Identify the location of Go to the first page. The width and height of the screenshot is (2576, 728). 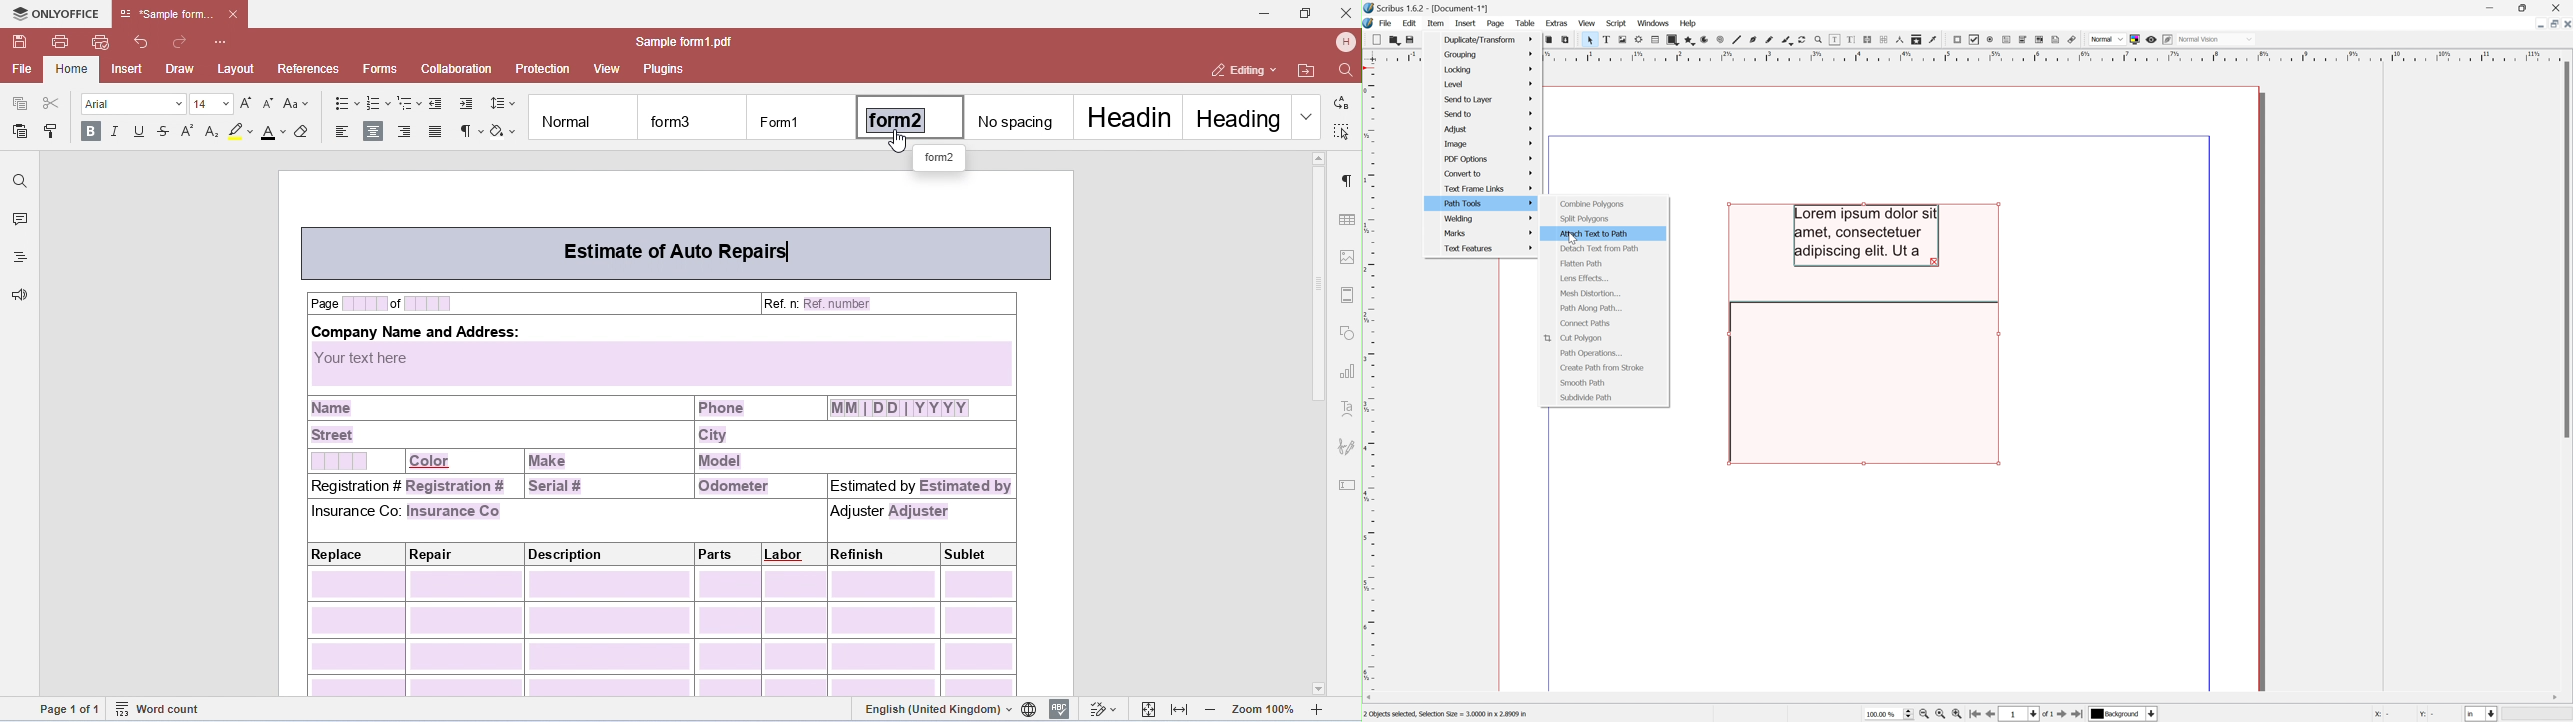
(1976, 715).